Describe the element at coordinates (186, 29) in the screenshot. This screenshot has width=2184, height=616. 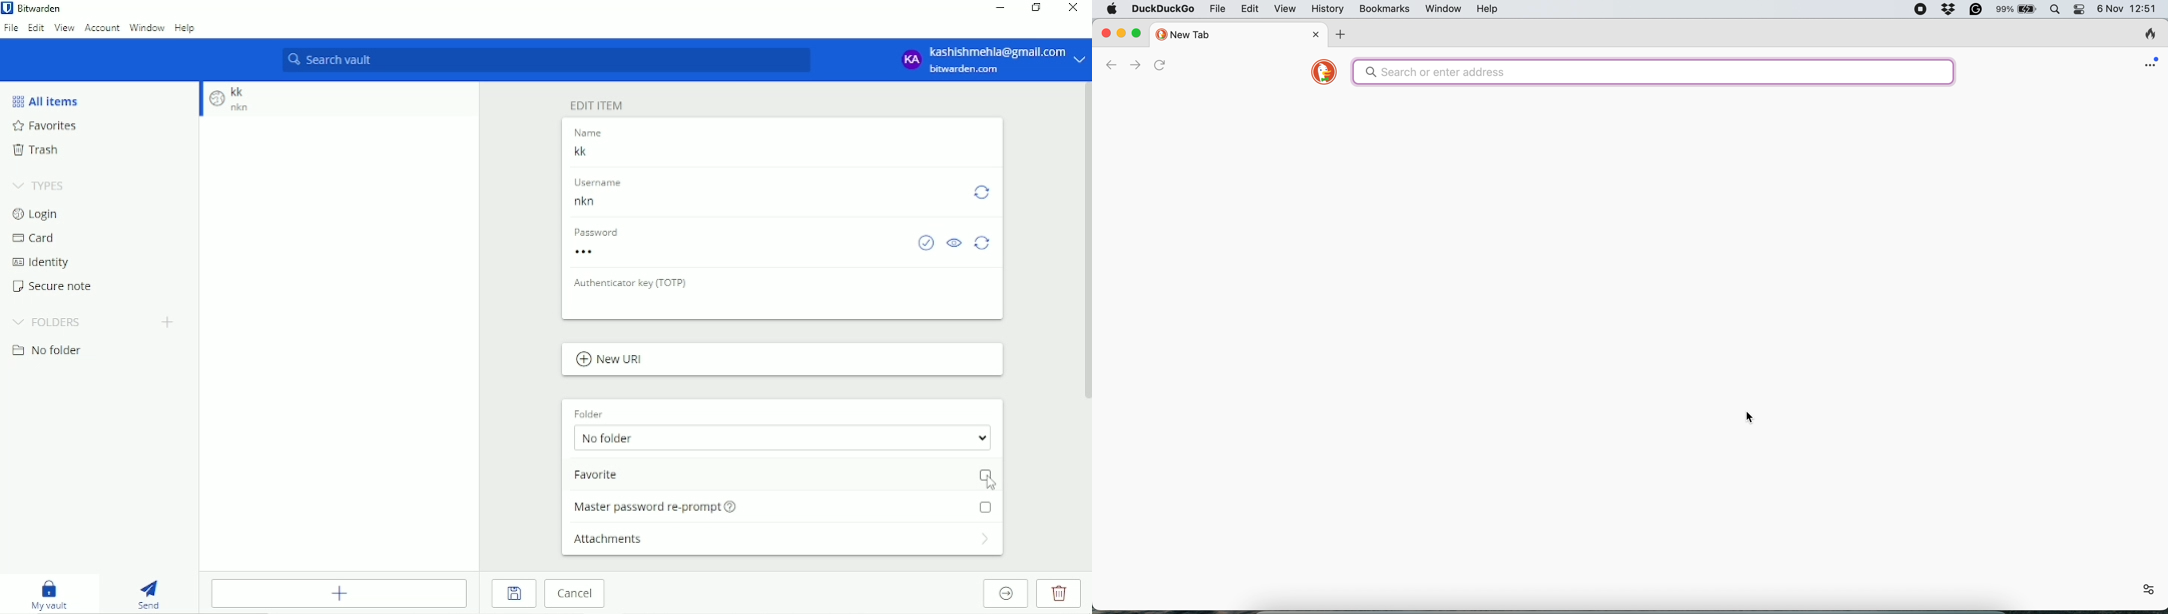
I see `Help` at that location.